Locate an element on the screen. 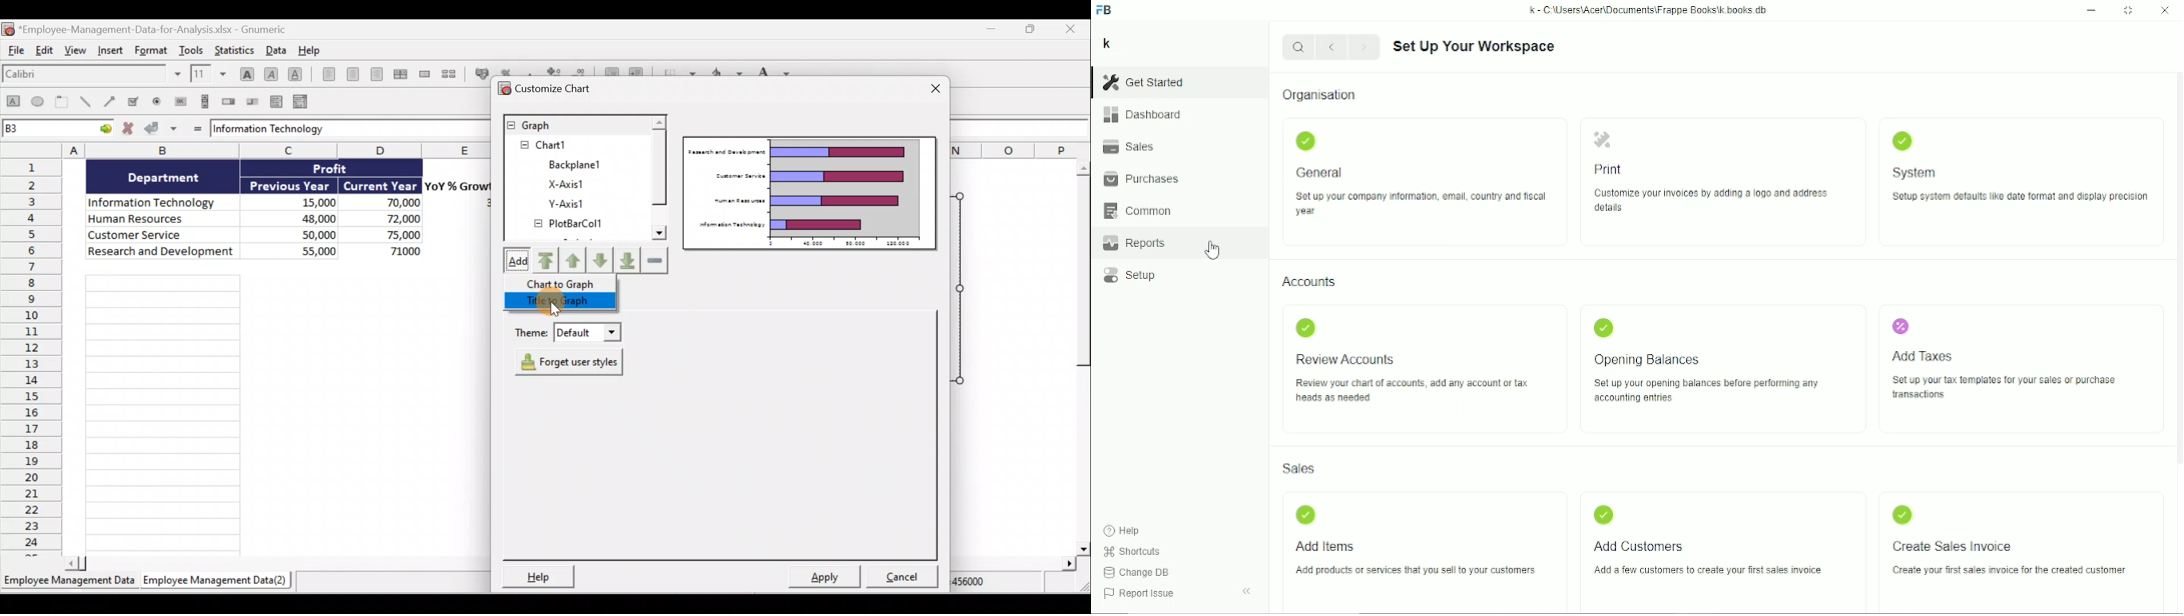 The width and height of the screenshot is (2184, 616). Accept change is located at coordinates (163, 130).